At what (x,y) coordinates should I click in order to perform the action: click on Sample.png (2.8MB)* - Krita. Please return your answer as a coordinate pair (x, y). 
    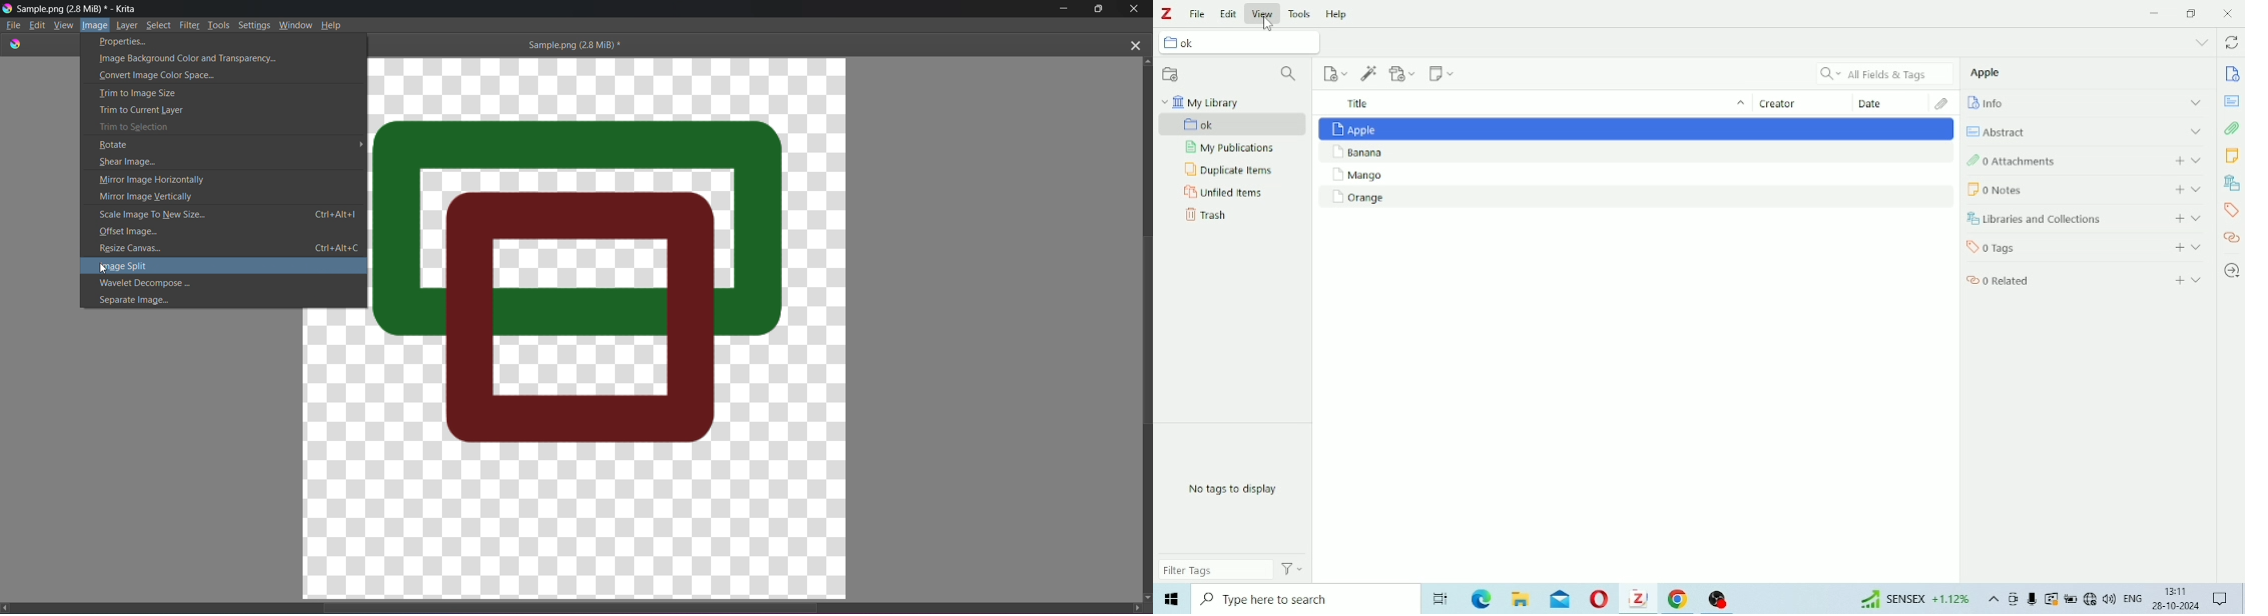
    Looking at the image, I should click on (78, 8).